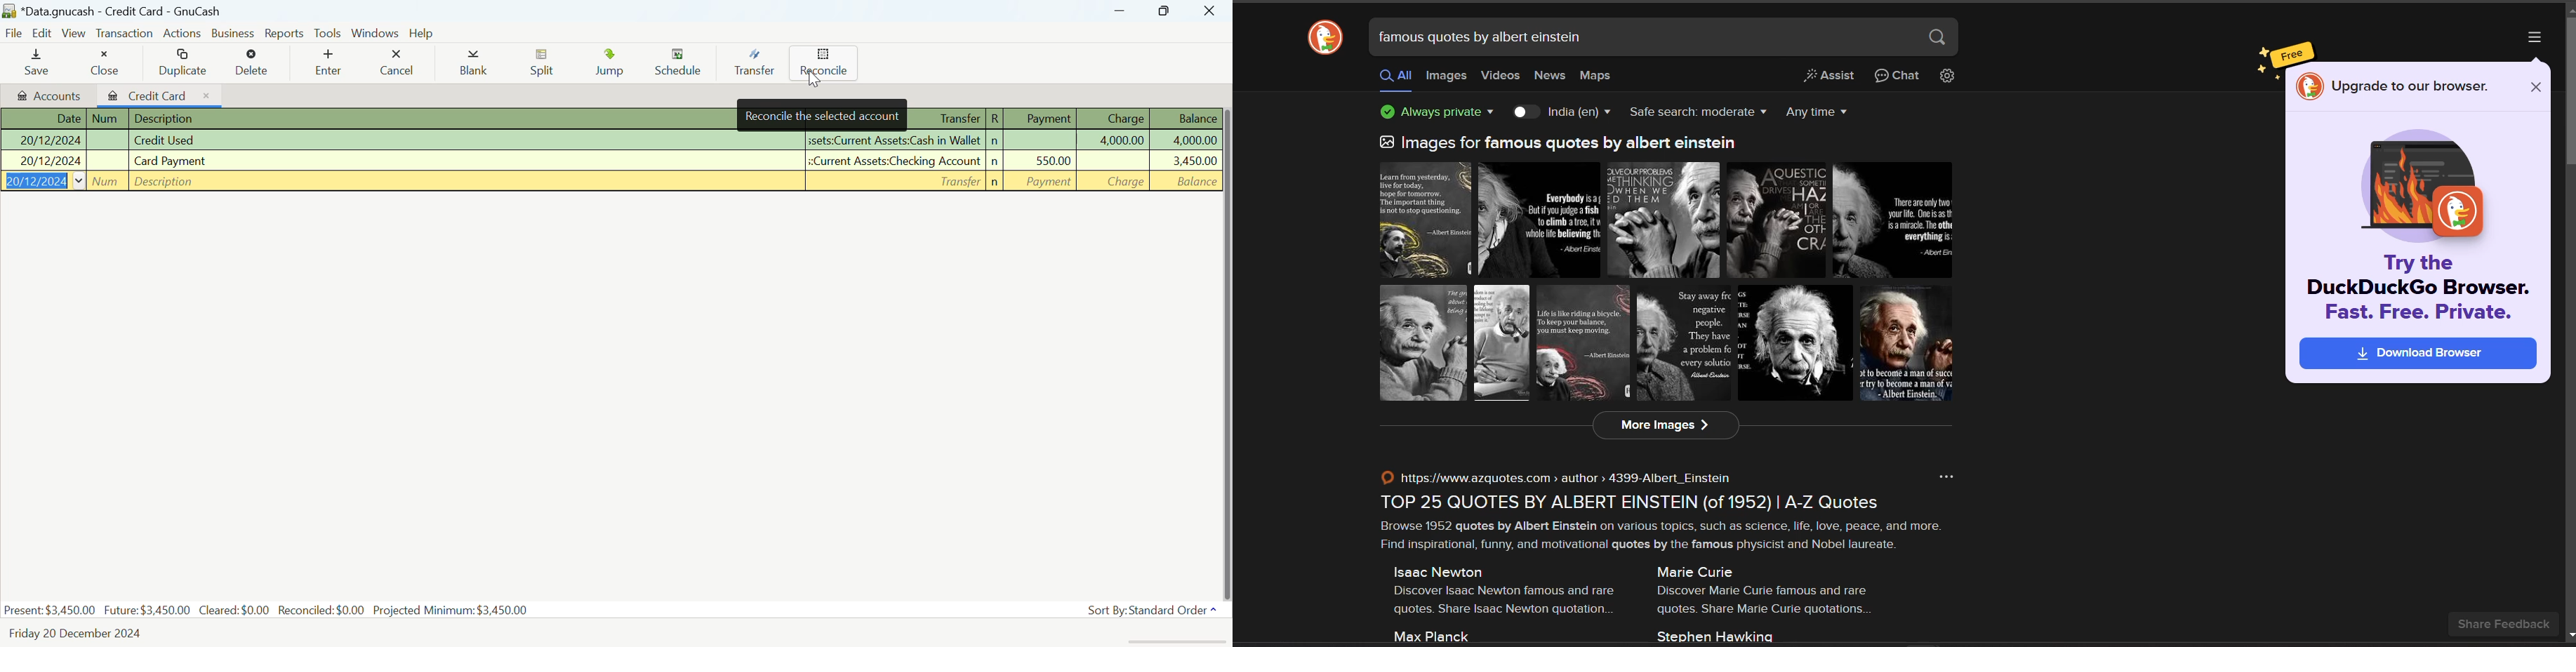 This screenshot has height=672, width=2576. I want to click on Blank, so click(476, 62).